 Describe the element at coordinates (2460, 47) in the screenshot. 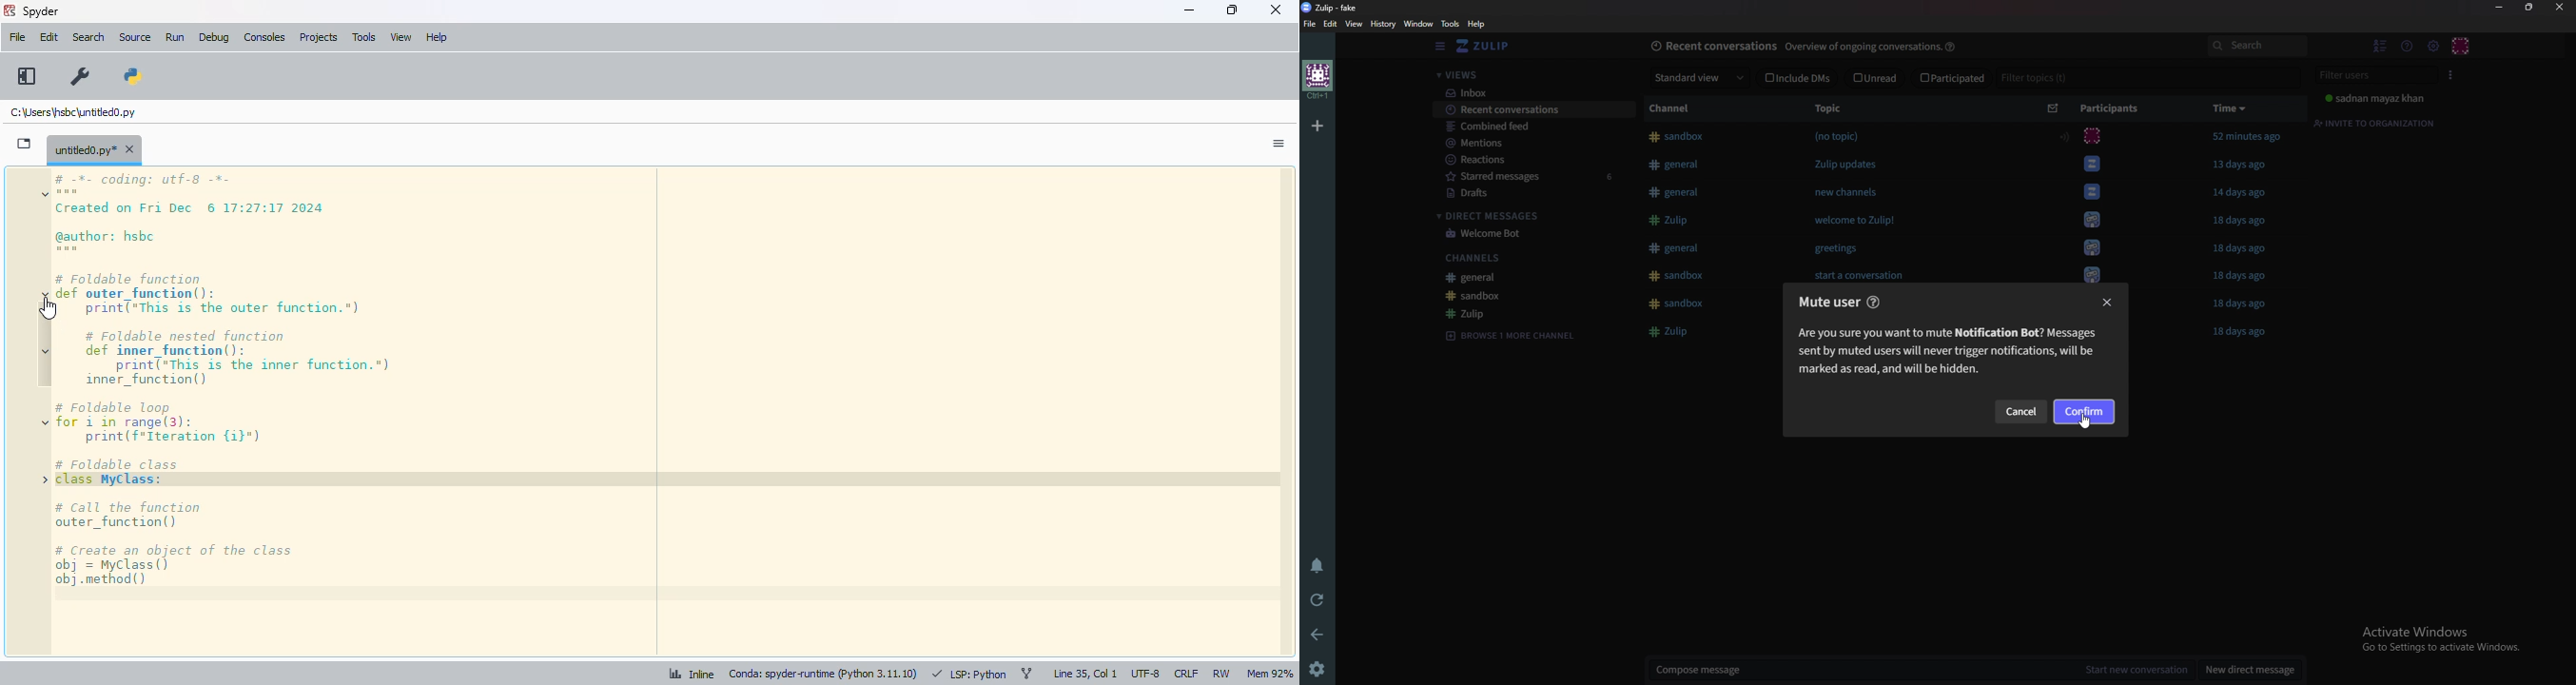

I see `Personal menu` at that location.